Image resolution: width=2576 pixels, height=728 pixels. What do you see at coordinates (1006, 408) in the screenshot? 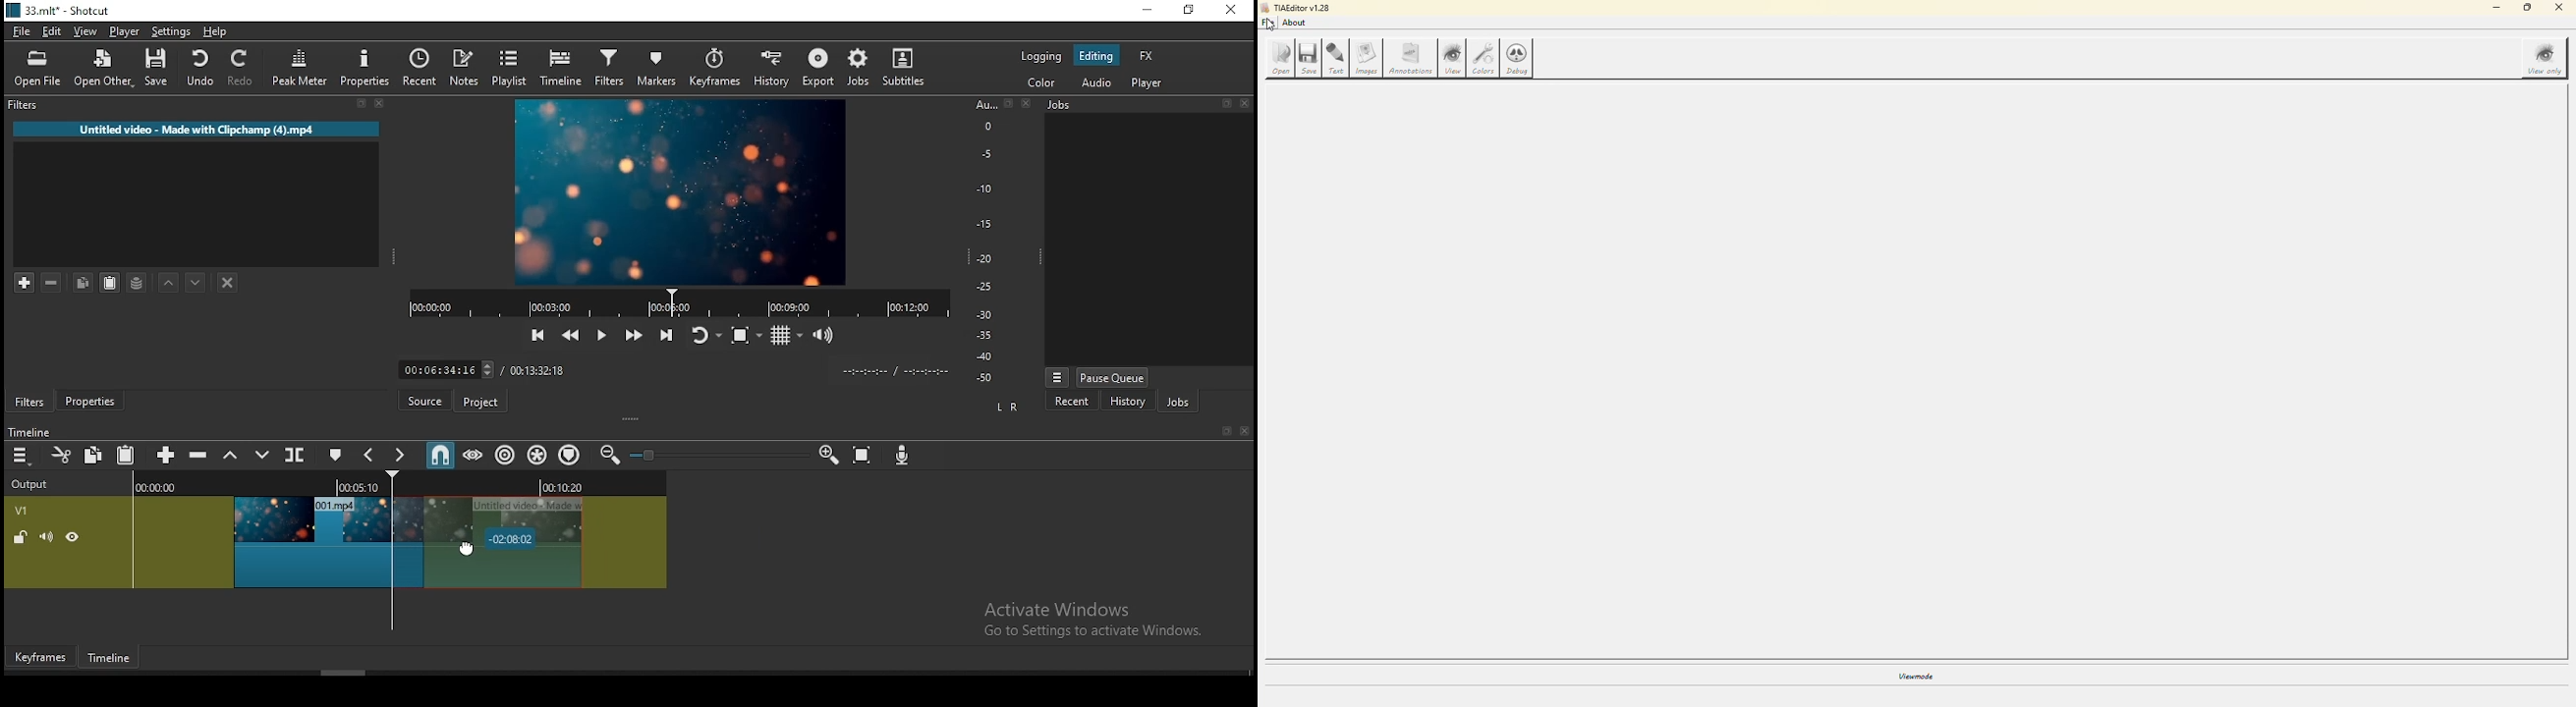
I see `LR` at bounding box center [1006, 408].